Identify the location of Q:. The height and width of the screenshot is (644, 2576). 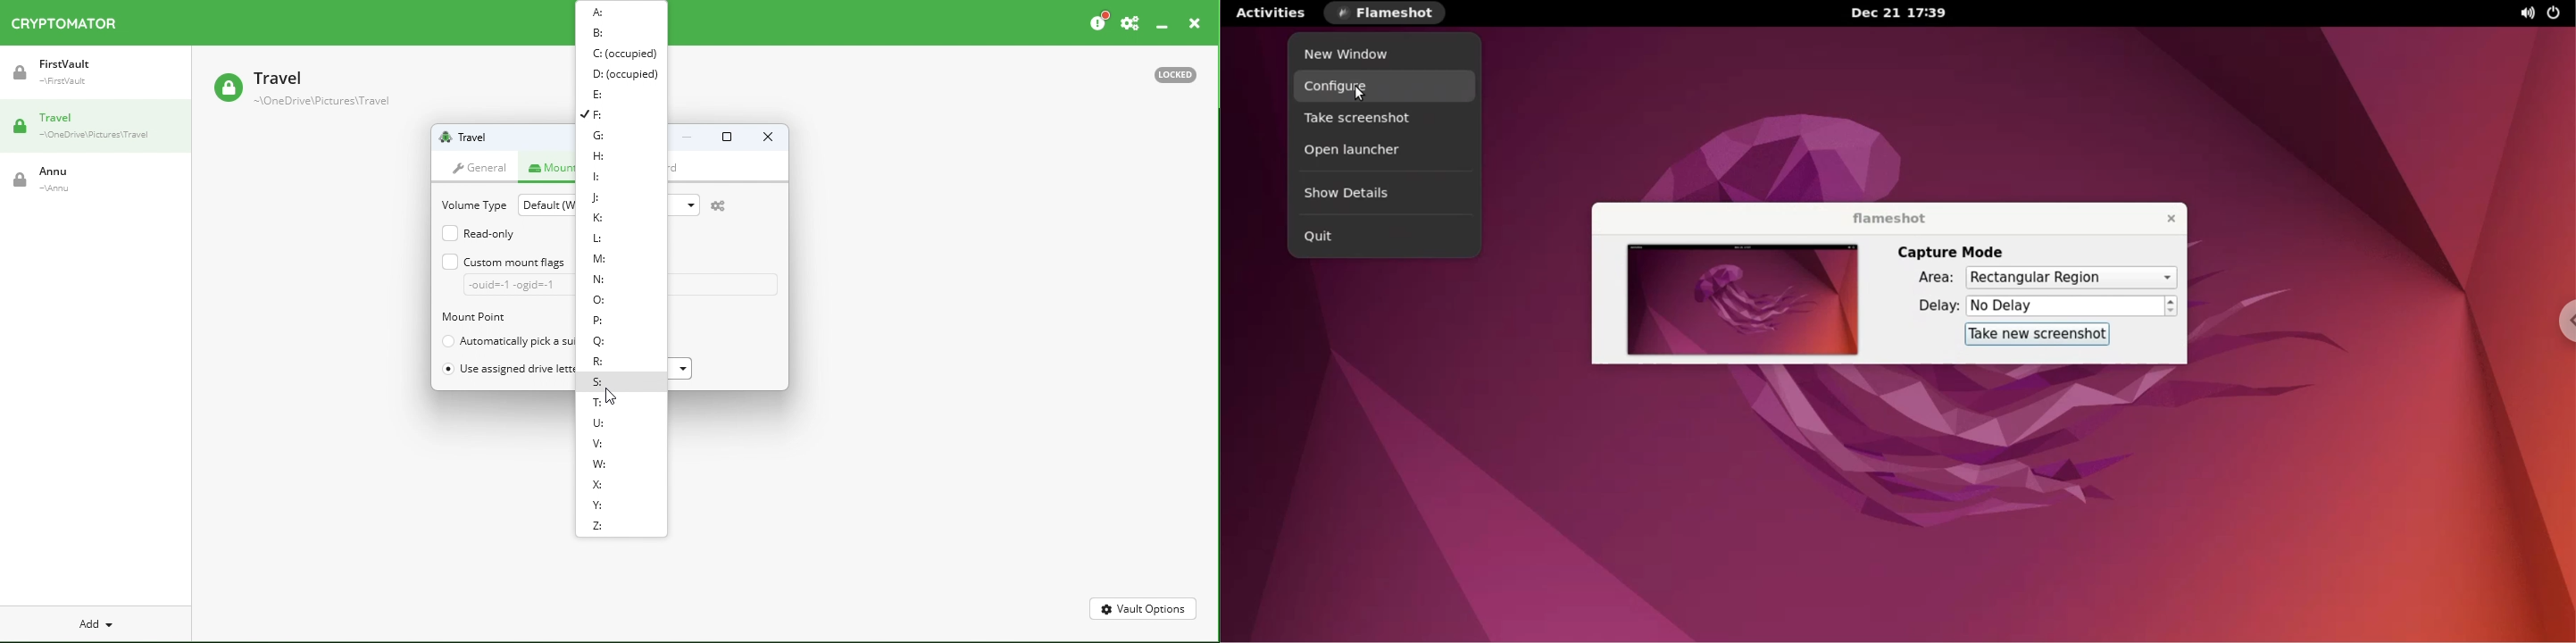
(596, 343).